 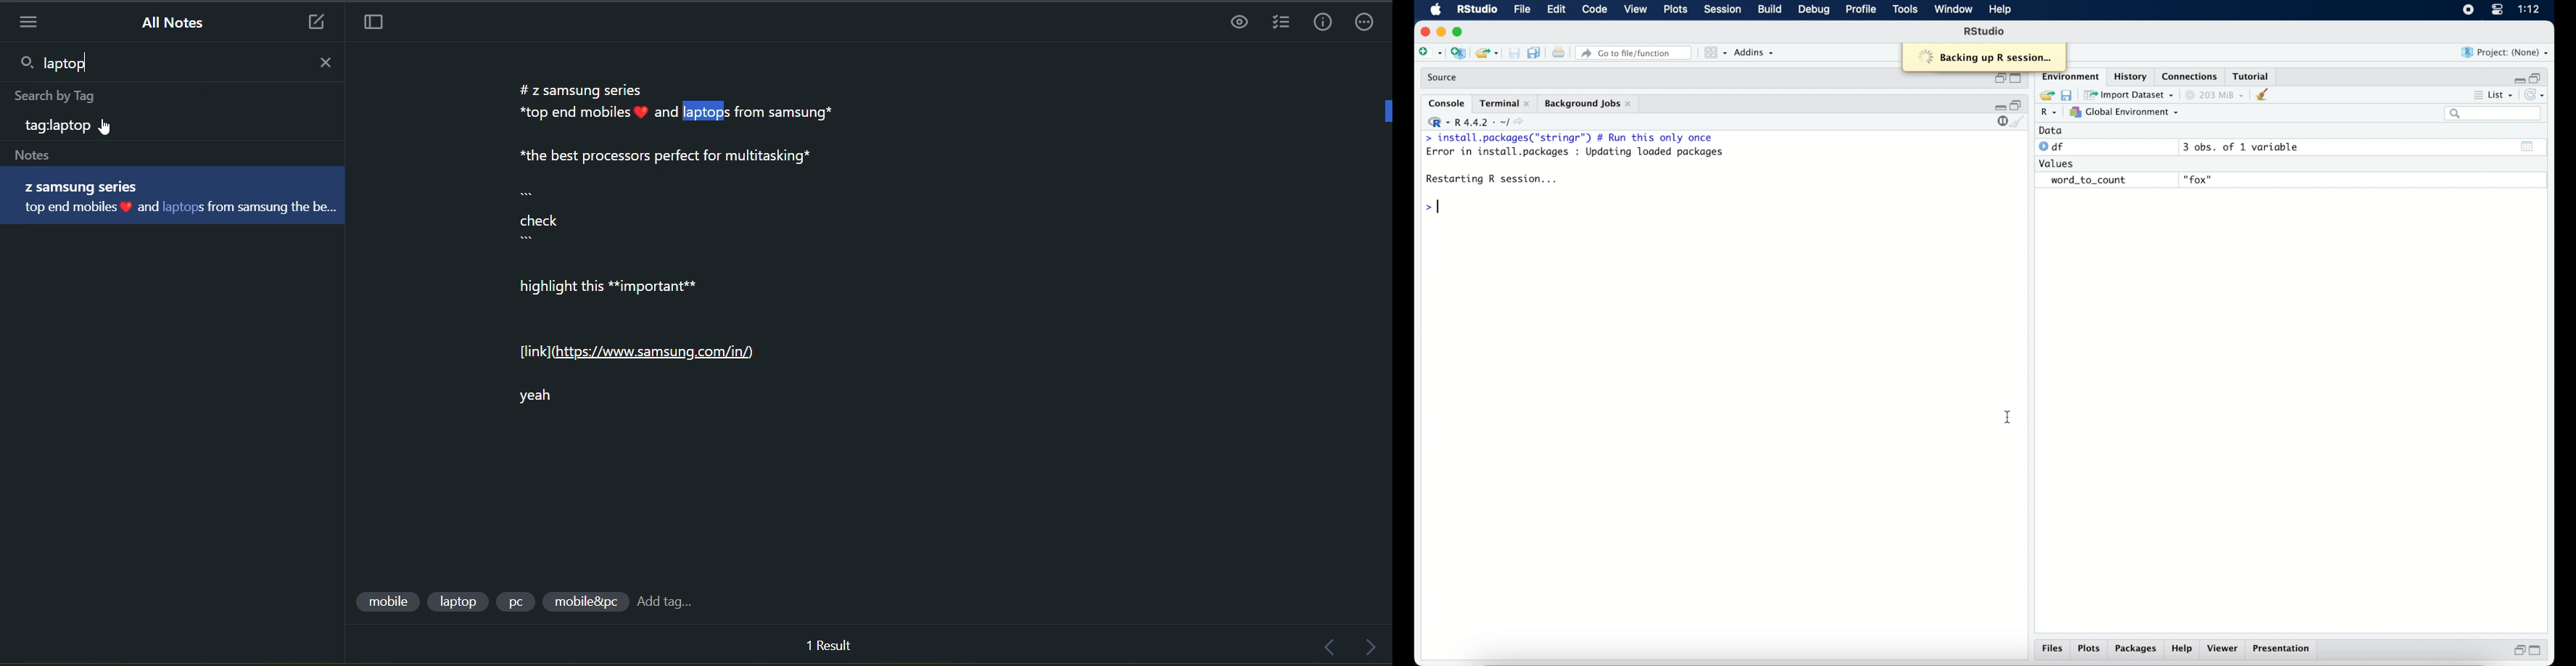 I want to click on file, so click(x=1523, y=10).